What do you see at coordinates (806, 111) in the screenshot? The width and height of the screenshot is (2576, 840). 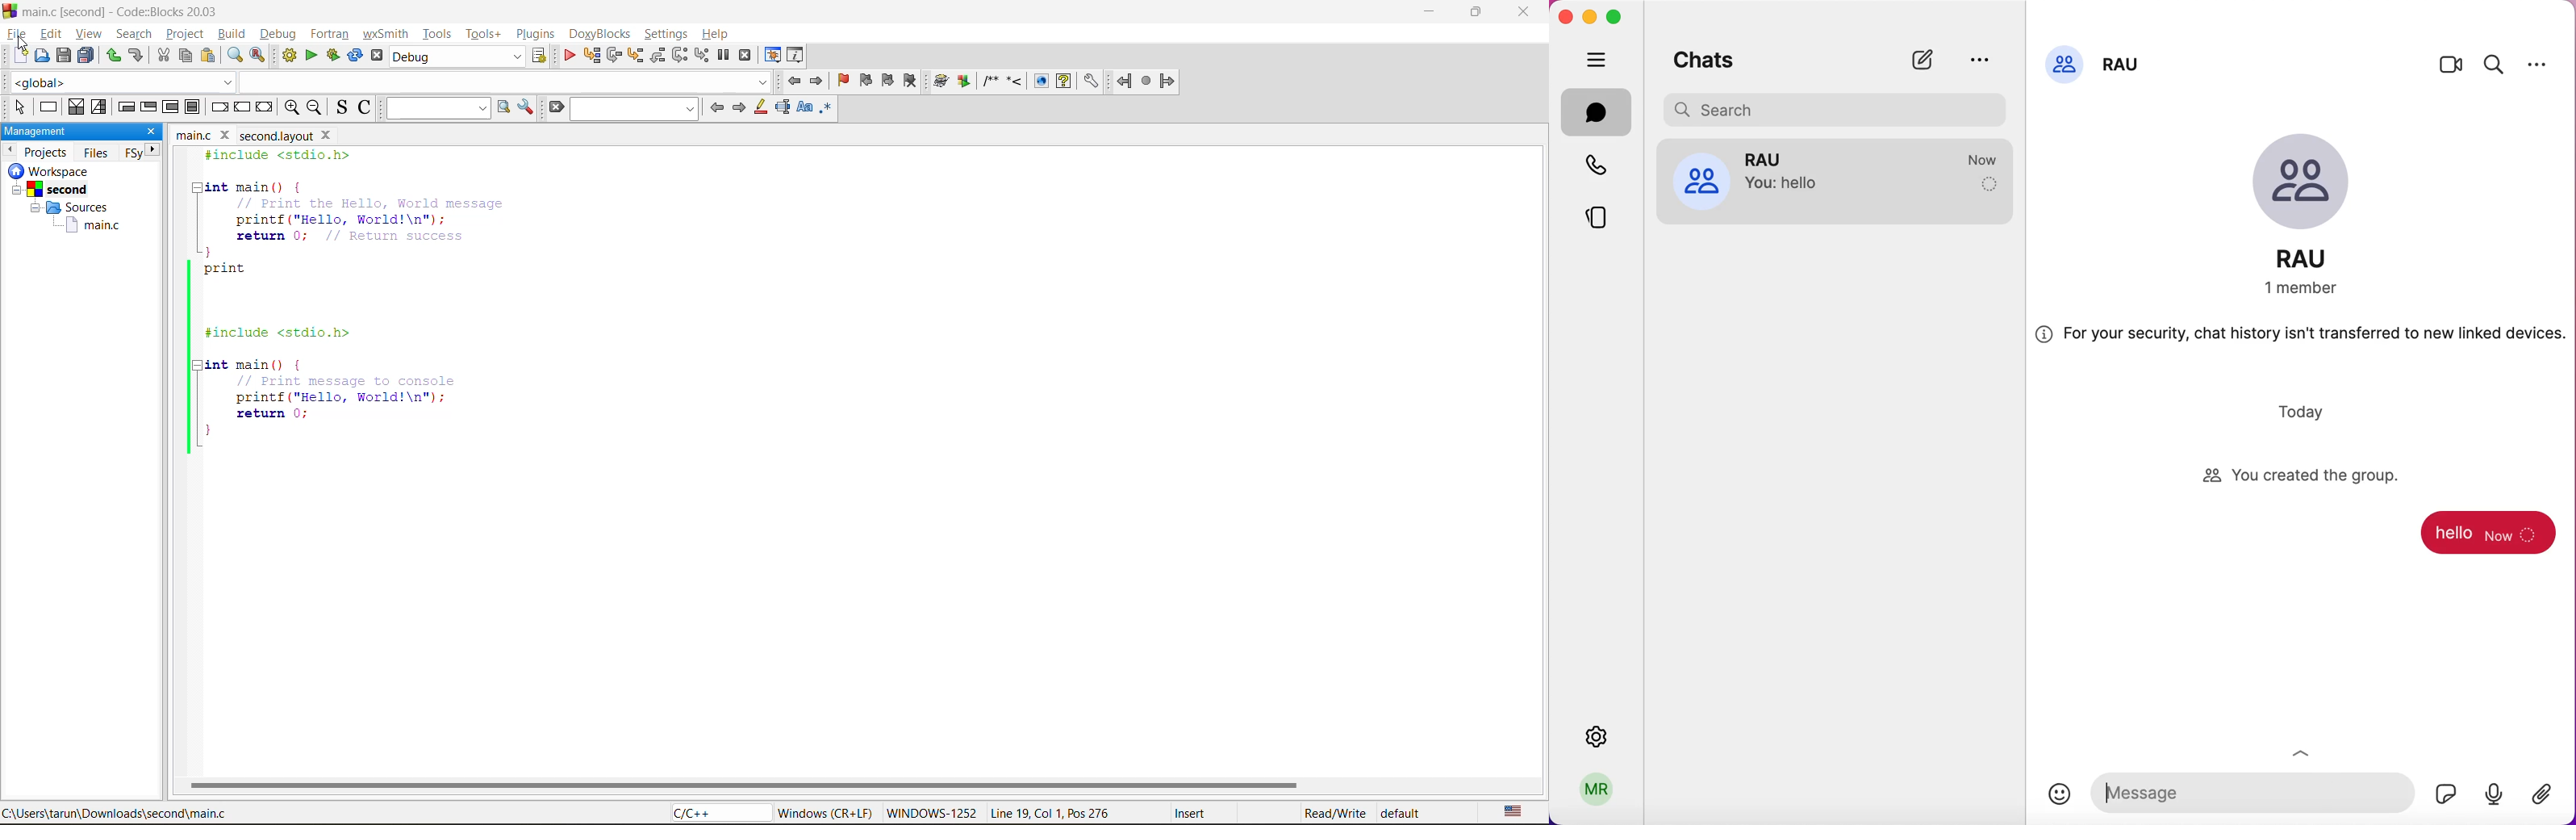 I see `match case` at bounding box center [806, 111].